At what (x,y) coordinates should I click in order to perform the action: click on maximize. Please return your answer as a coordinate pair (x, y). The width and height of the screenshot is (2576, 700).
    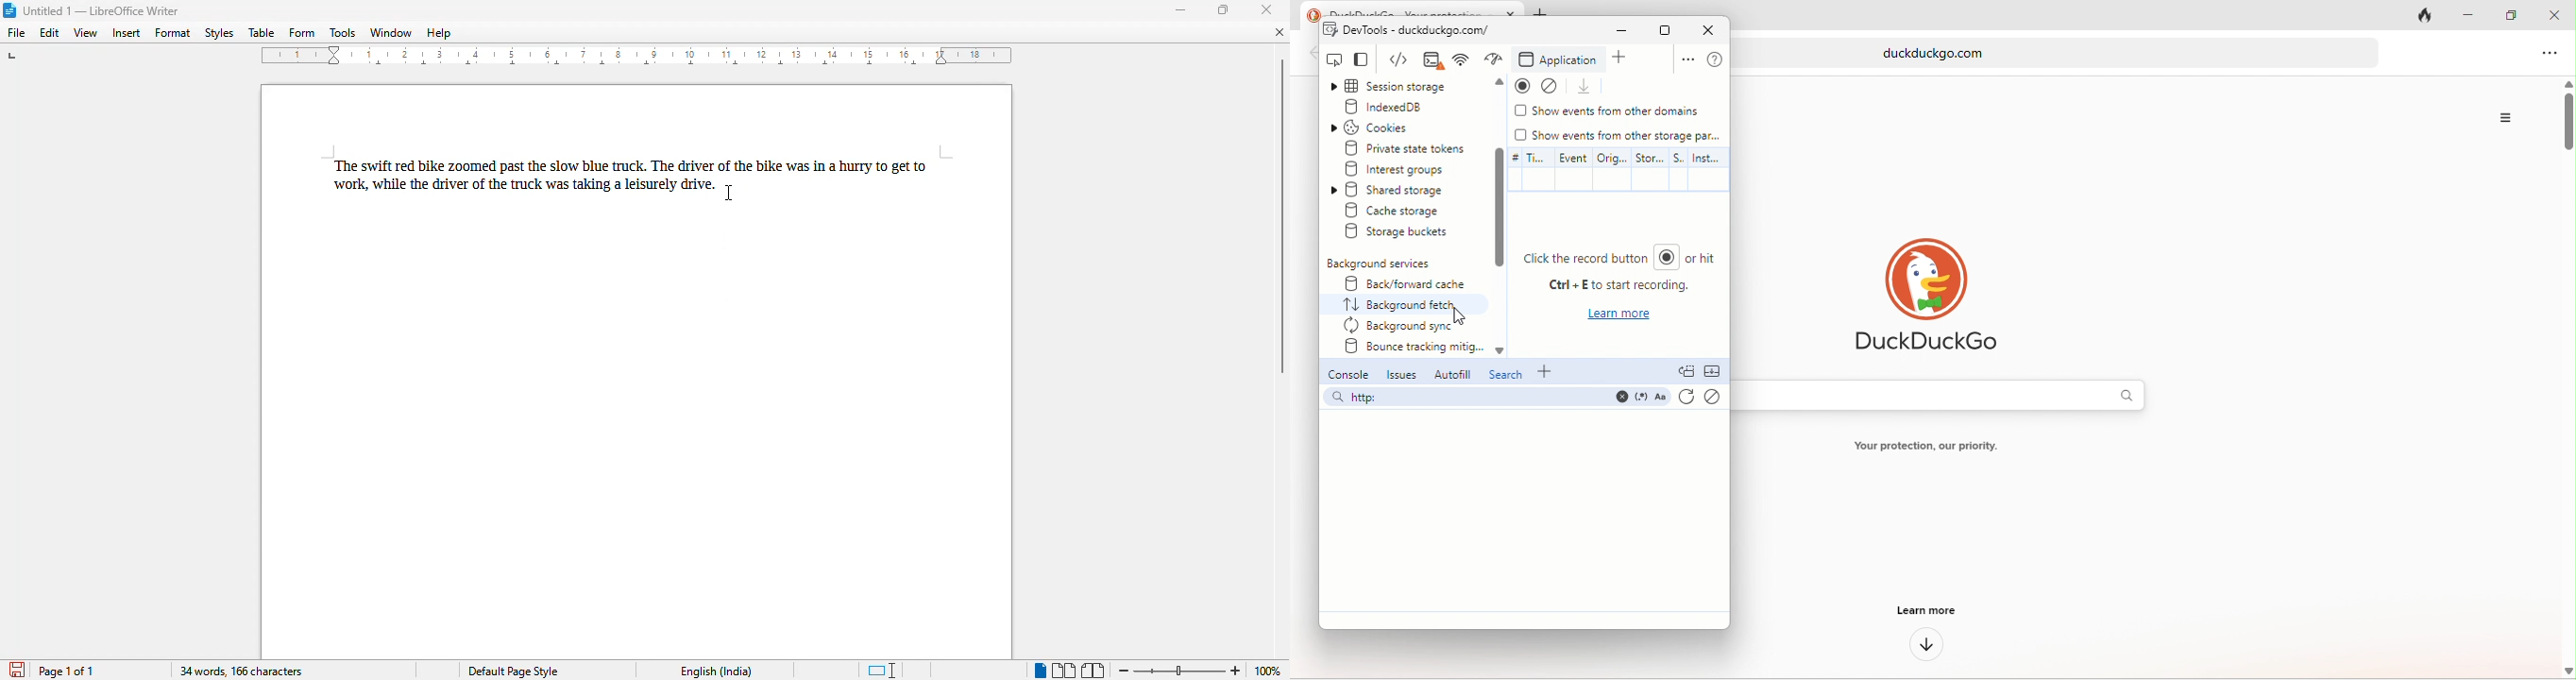
    Looking at the image, I should click on (1225, 9).